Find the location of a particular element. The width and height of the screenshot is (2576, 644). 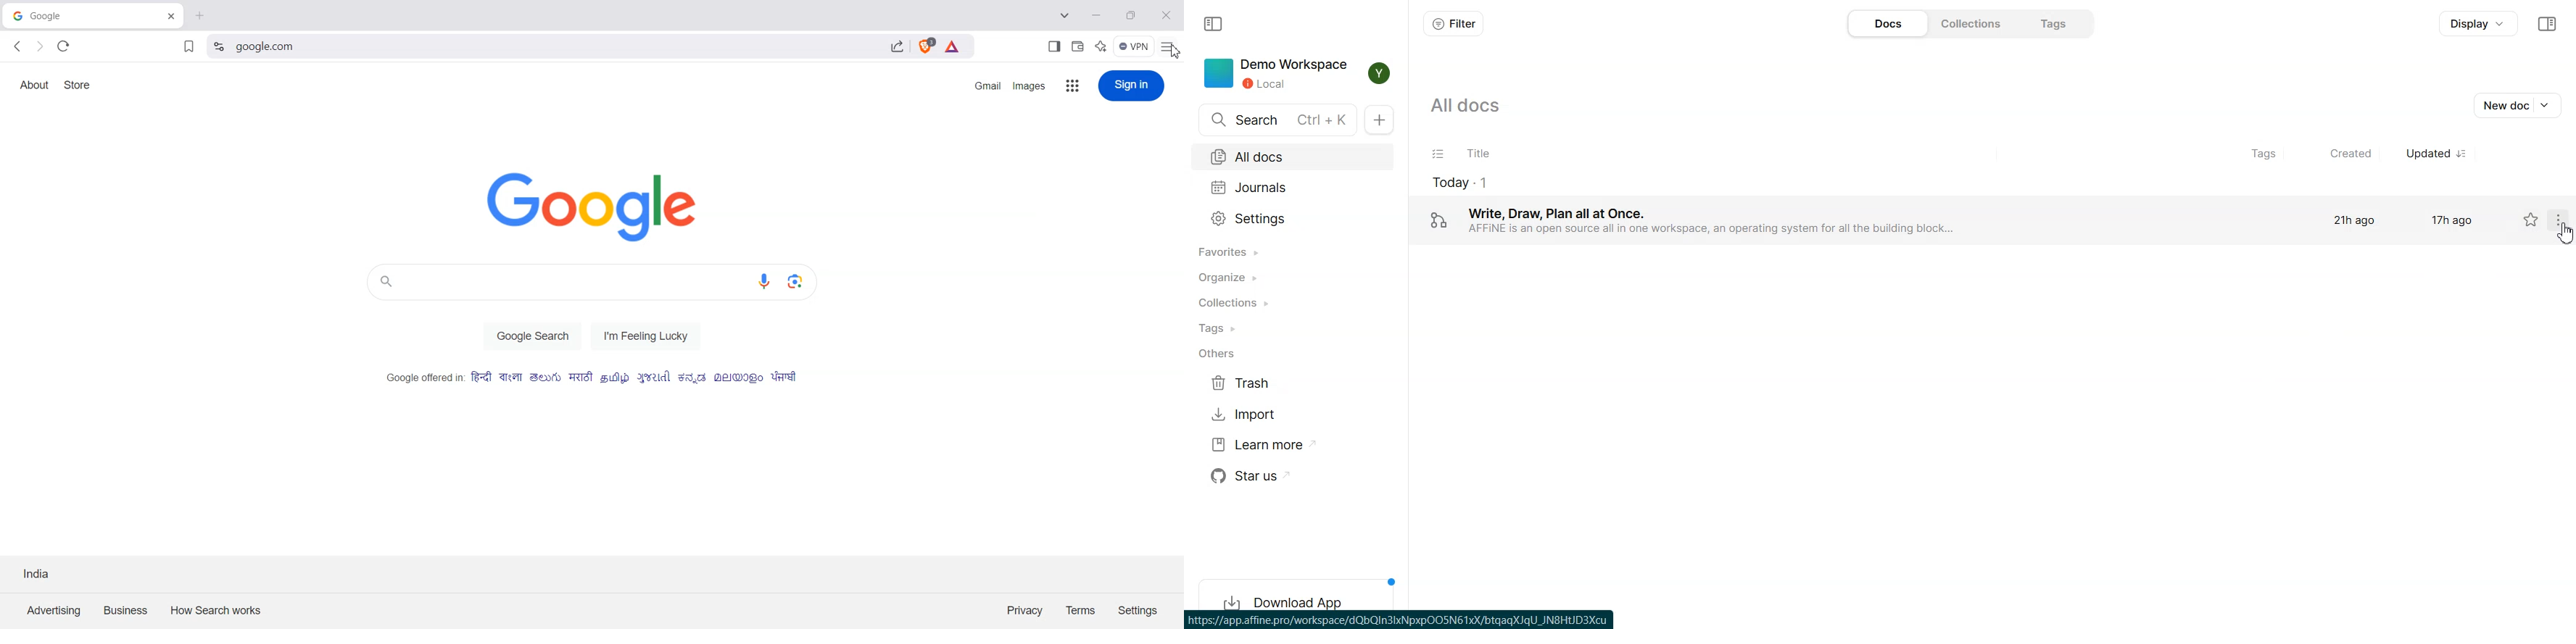

Tags is located at coordinates (1293, 329).